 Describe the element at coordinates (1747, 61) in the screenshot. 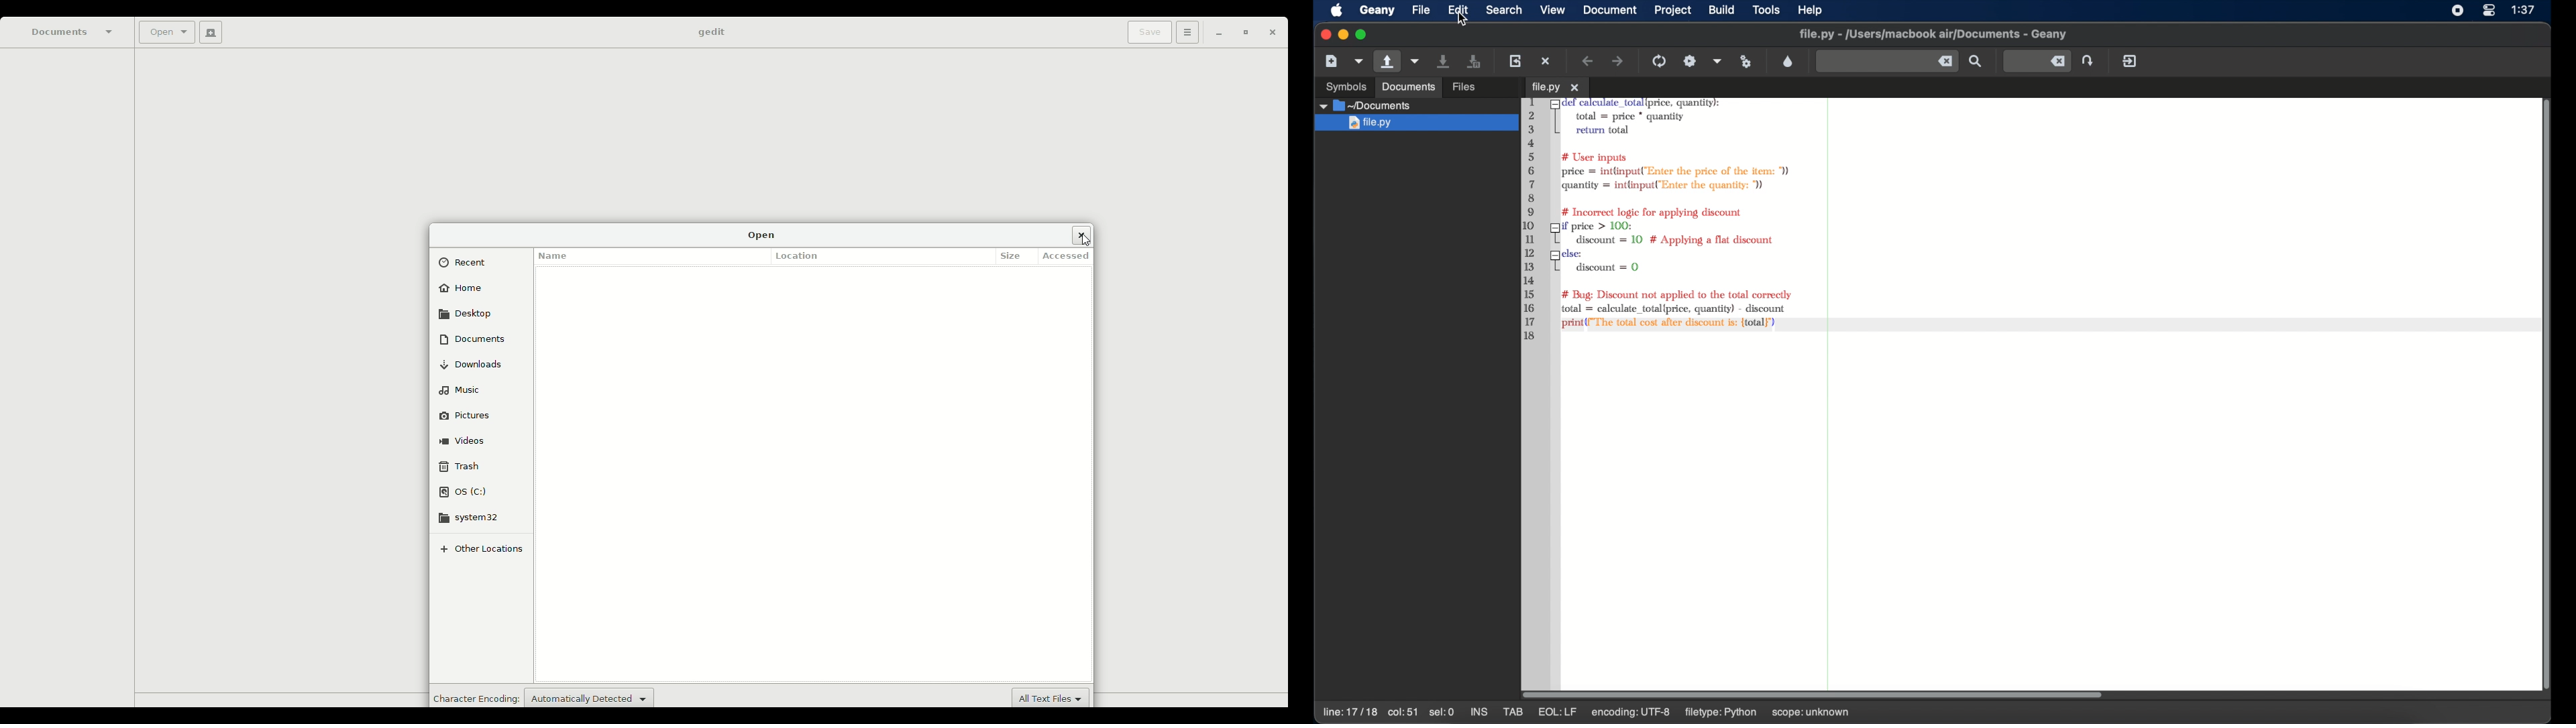

I see `run or view current file` at that location.